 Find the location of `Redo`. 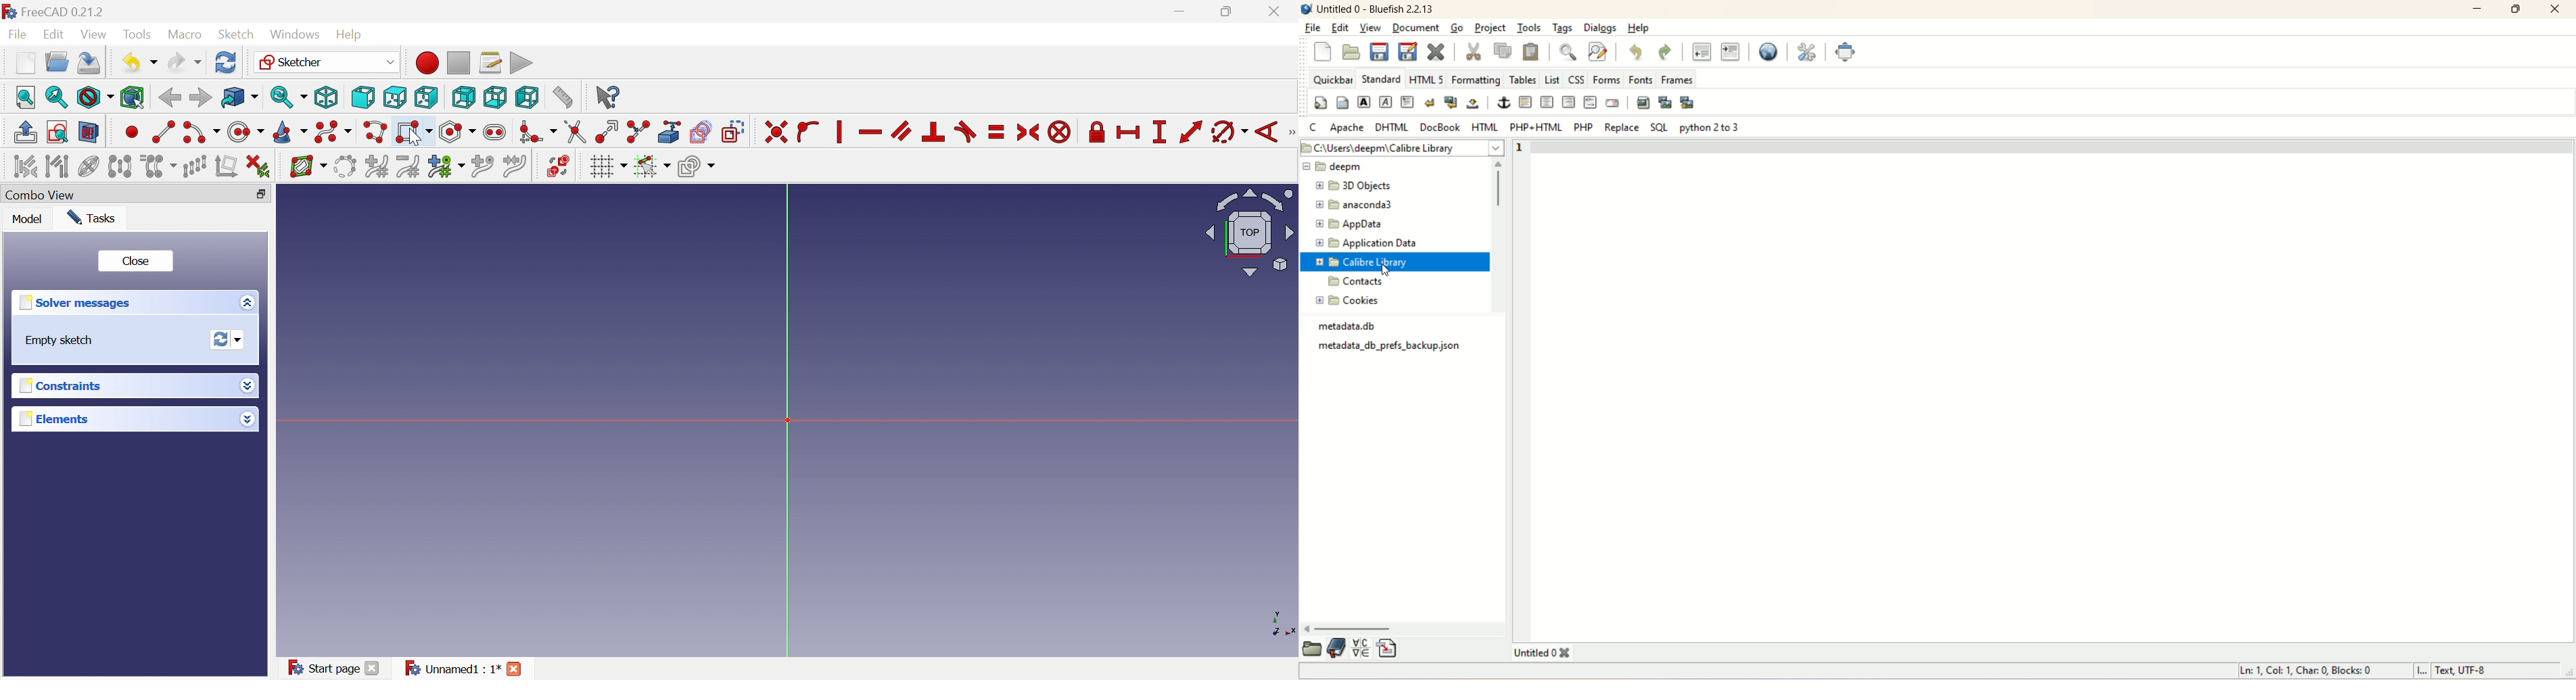

Redo is located at coordinates (185, 63).